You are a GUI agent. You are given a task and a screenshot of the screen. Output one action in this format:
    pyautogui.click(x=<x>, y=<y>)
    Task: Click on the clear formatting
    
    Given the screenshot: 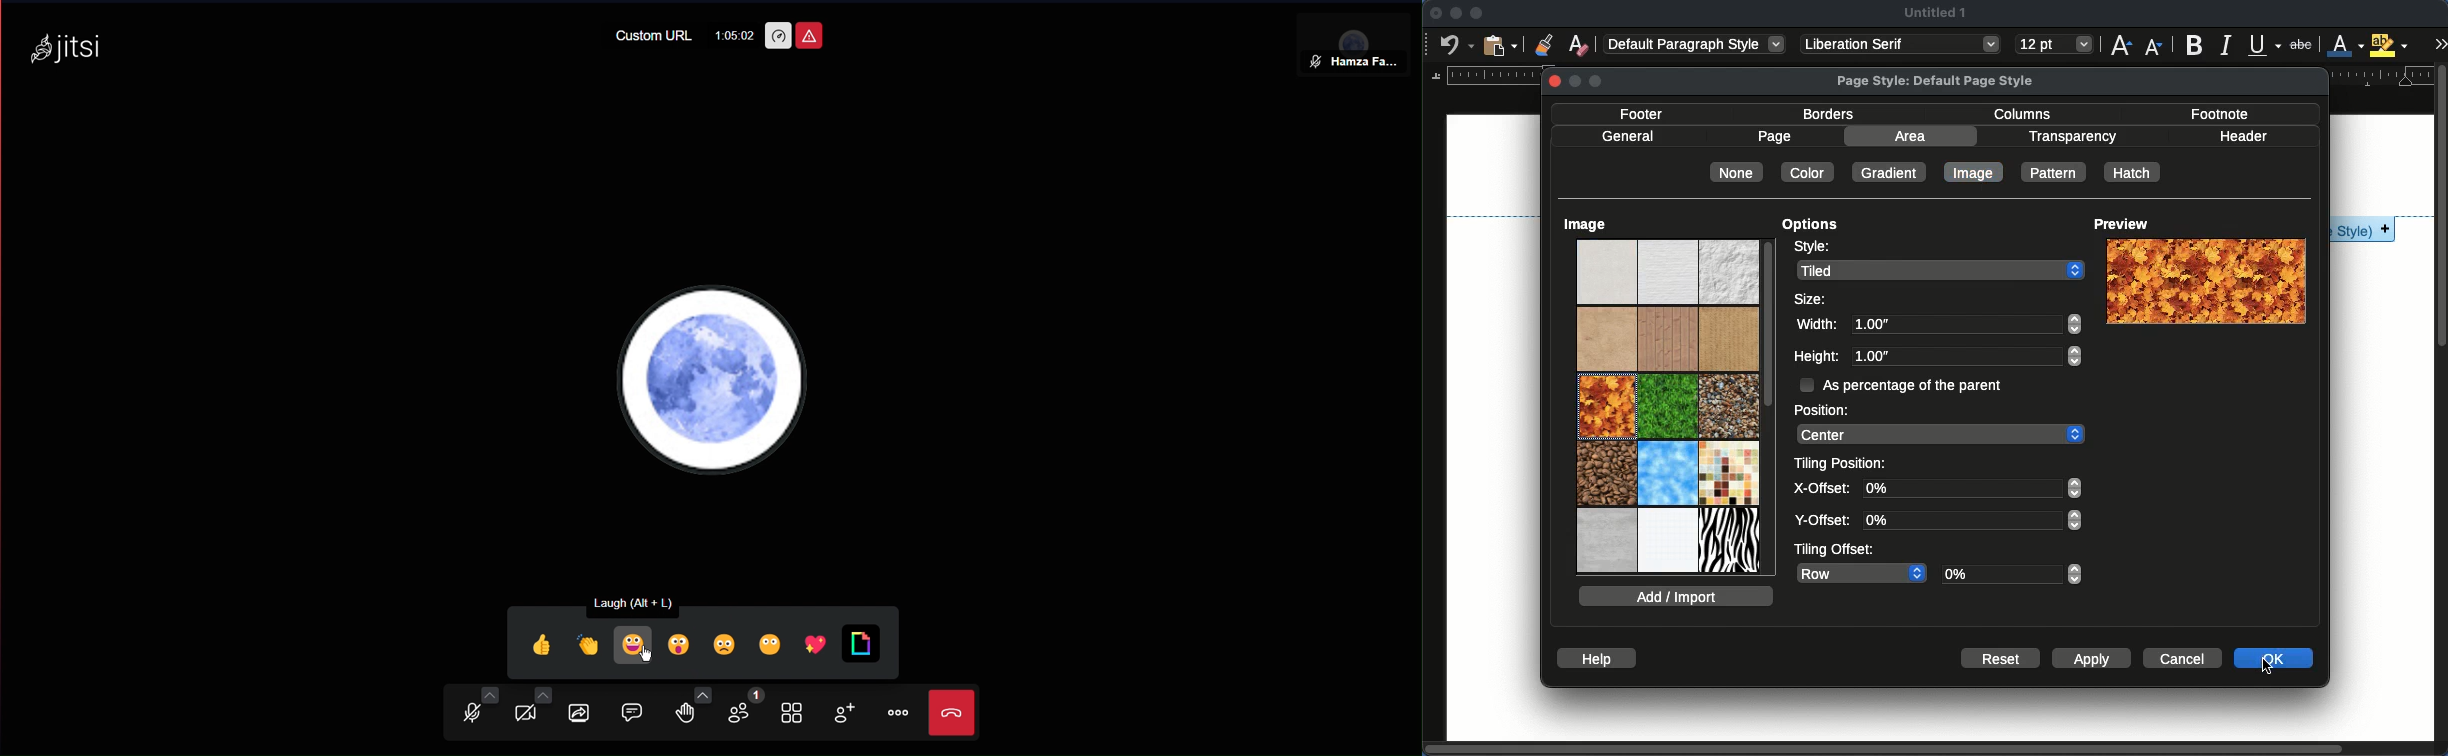 What is the action you would take?
    pyautogui.click(x=1580, y=43)
    